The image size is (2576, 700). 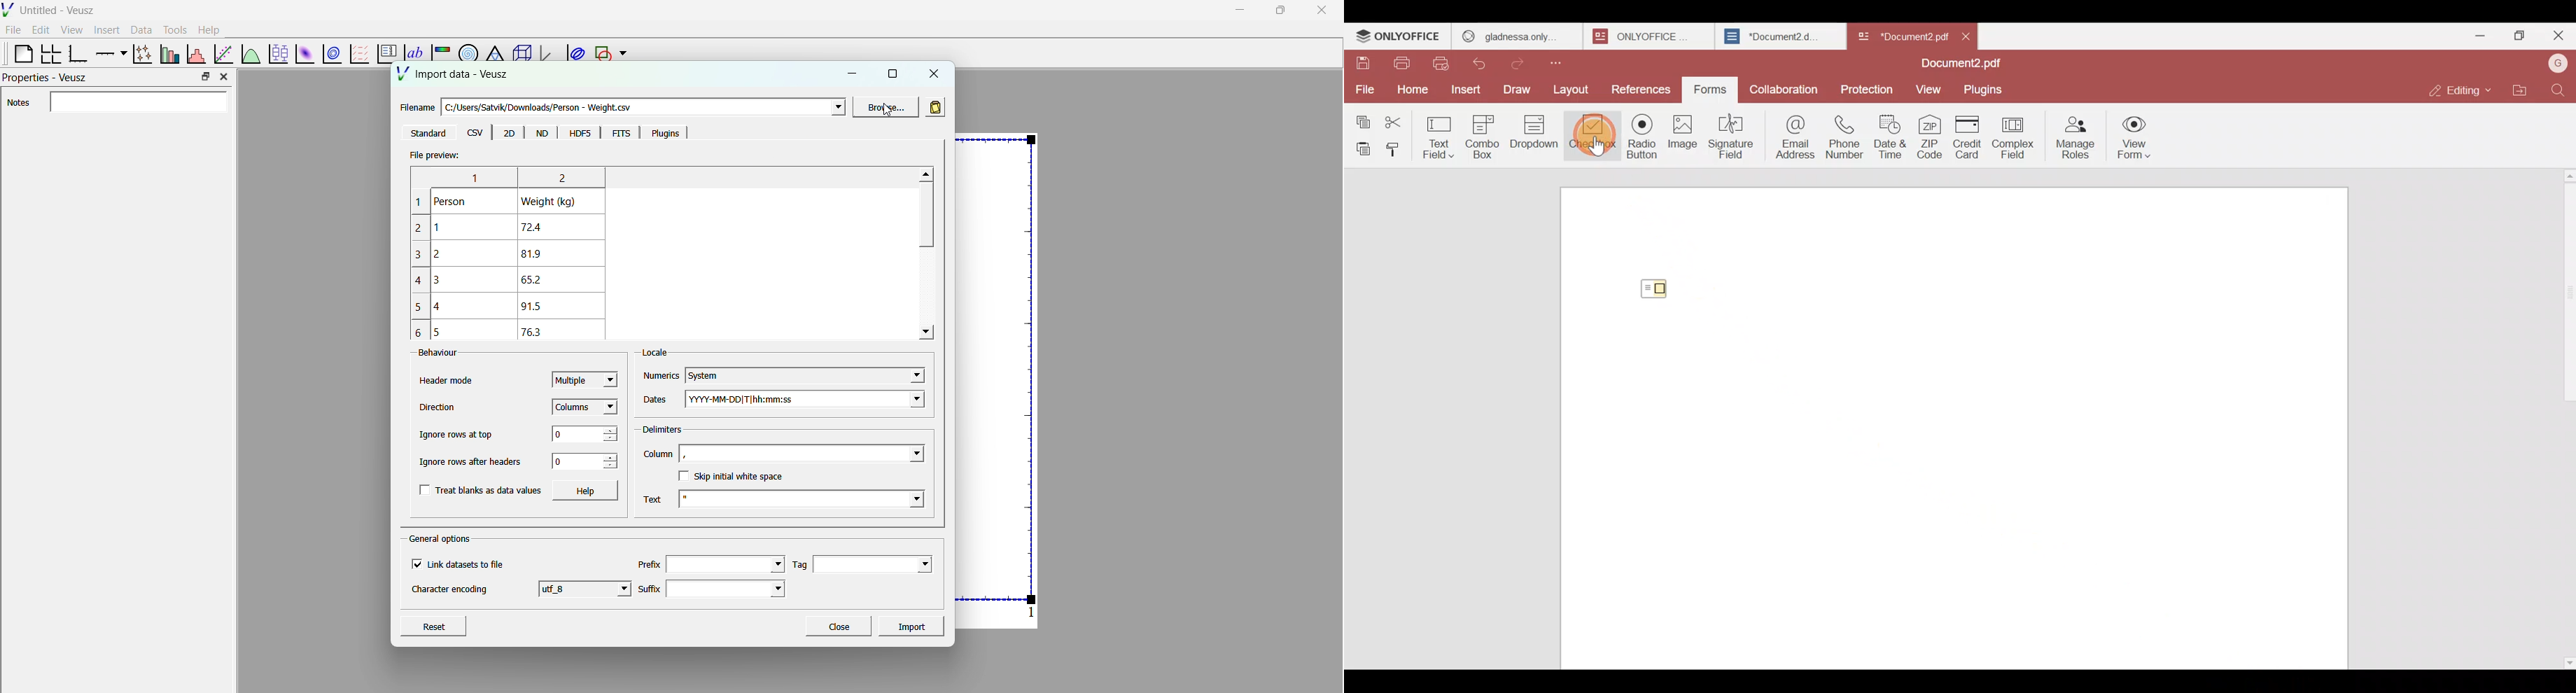 What do you see at coordinates (892, 74) in the screenshot?
I see `maximize` at bounding box center [892, 74].